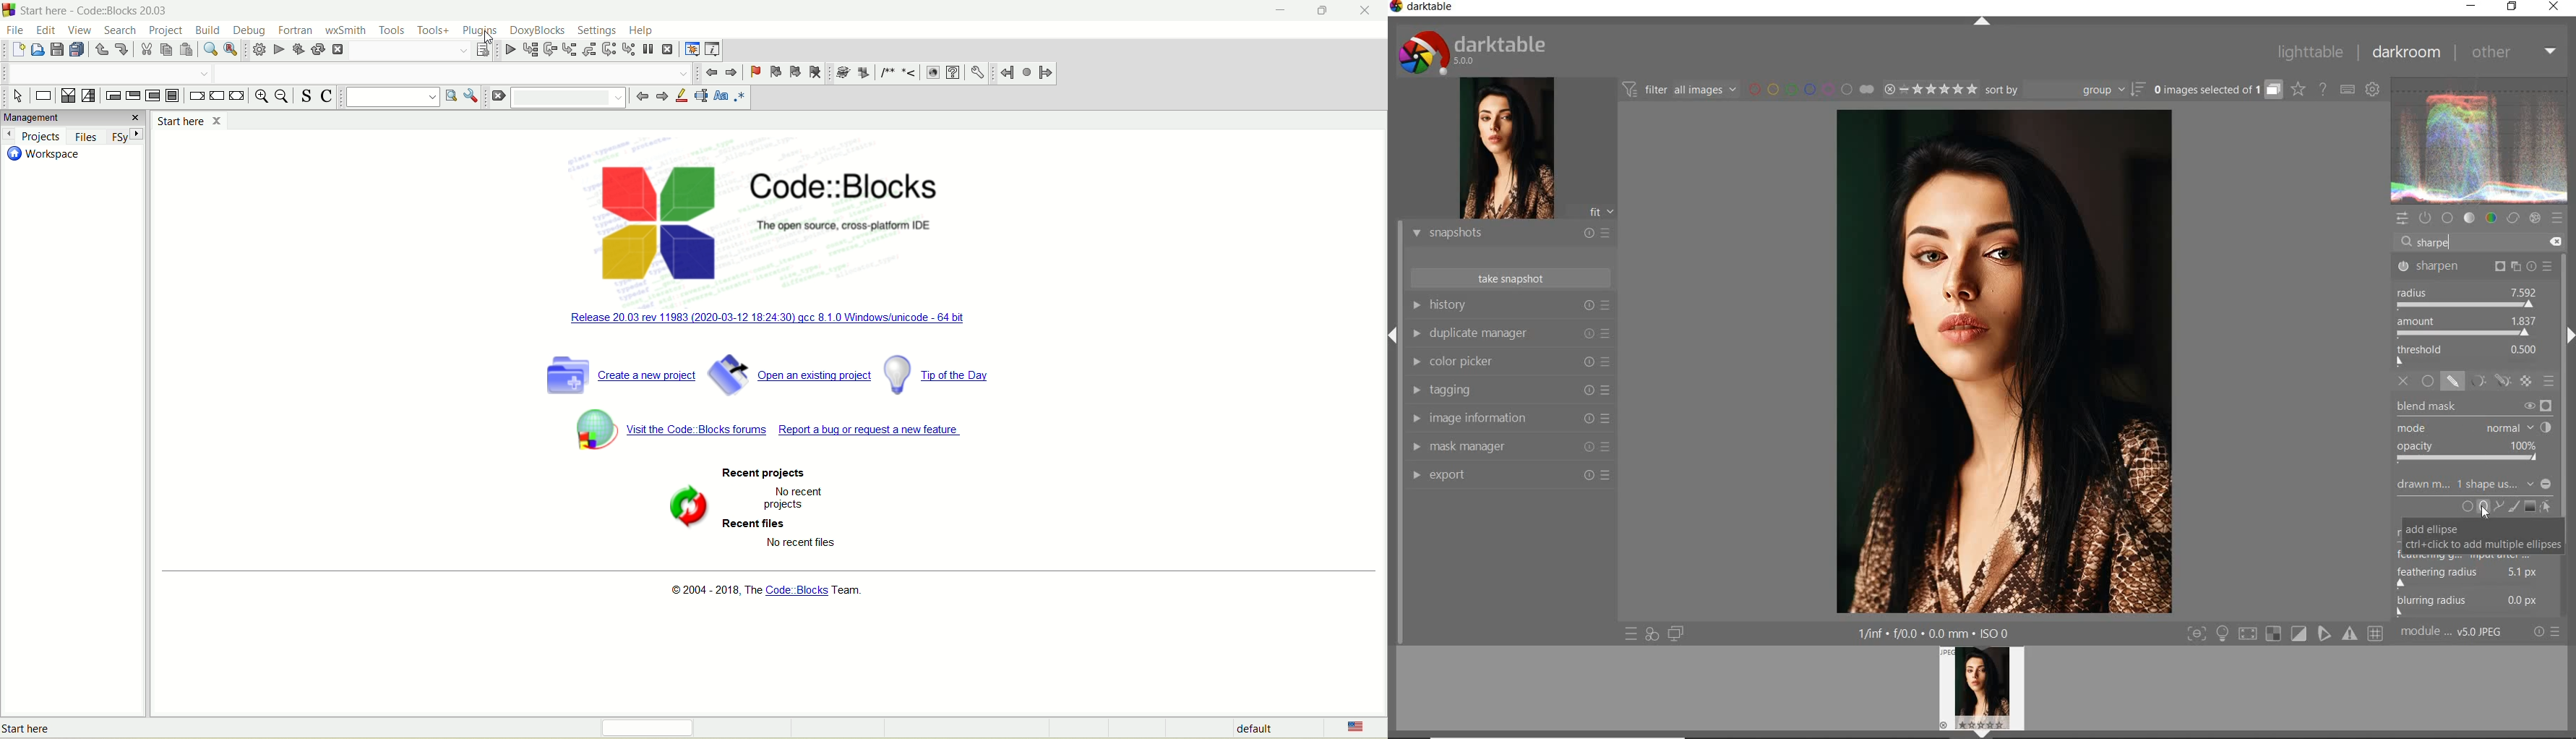 The width and height of the screenshot is (2576, 756). What do you see at coordinates (641, 31) in the screenshot?
I see `help` at bounding box center [641, 31].